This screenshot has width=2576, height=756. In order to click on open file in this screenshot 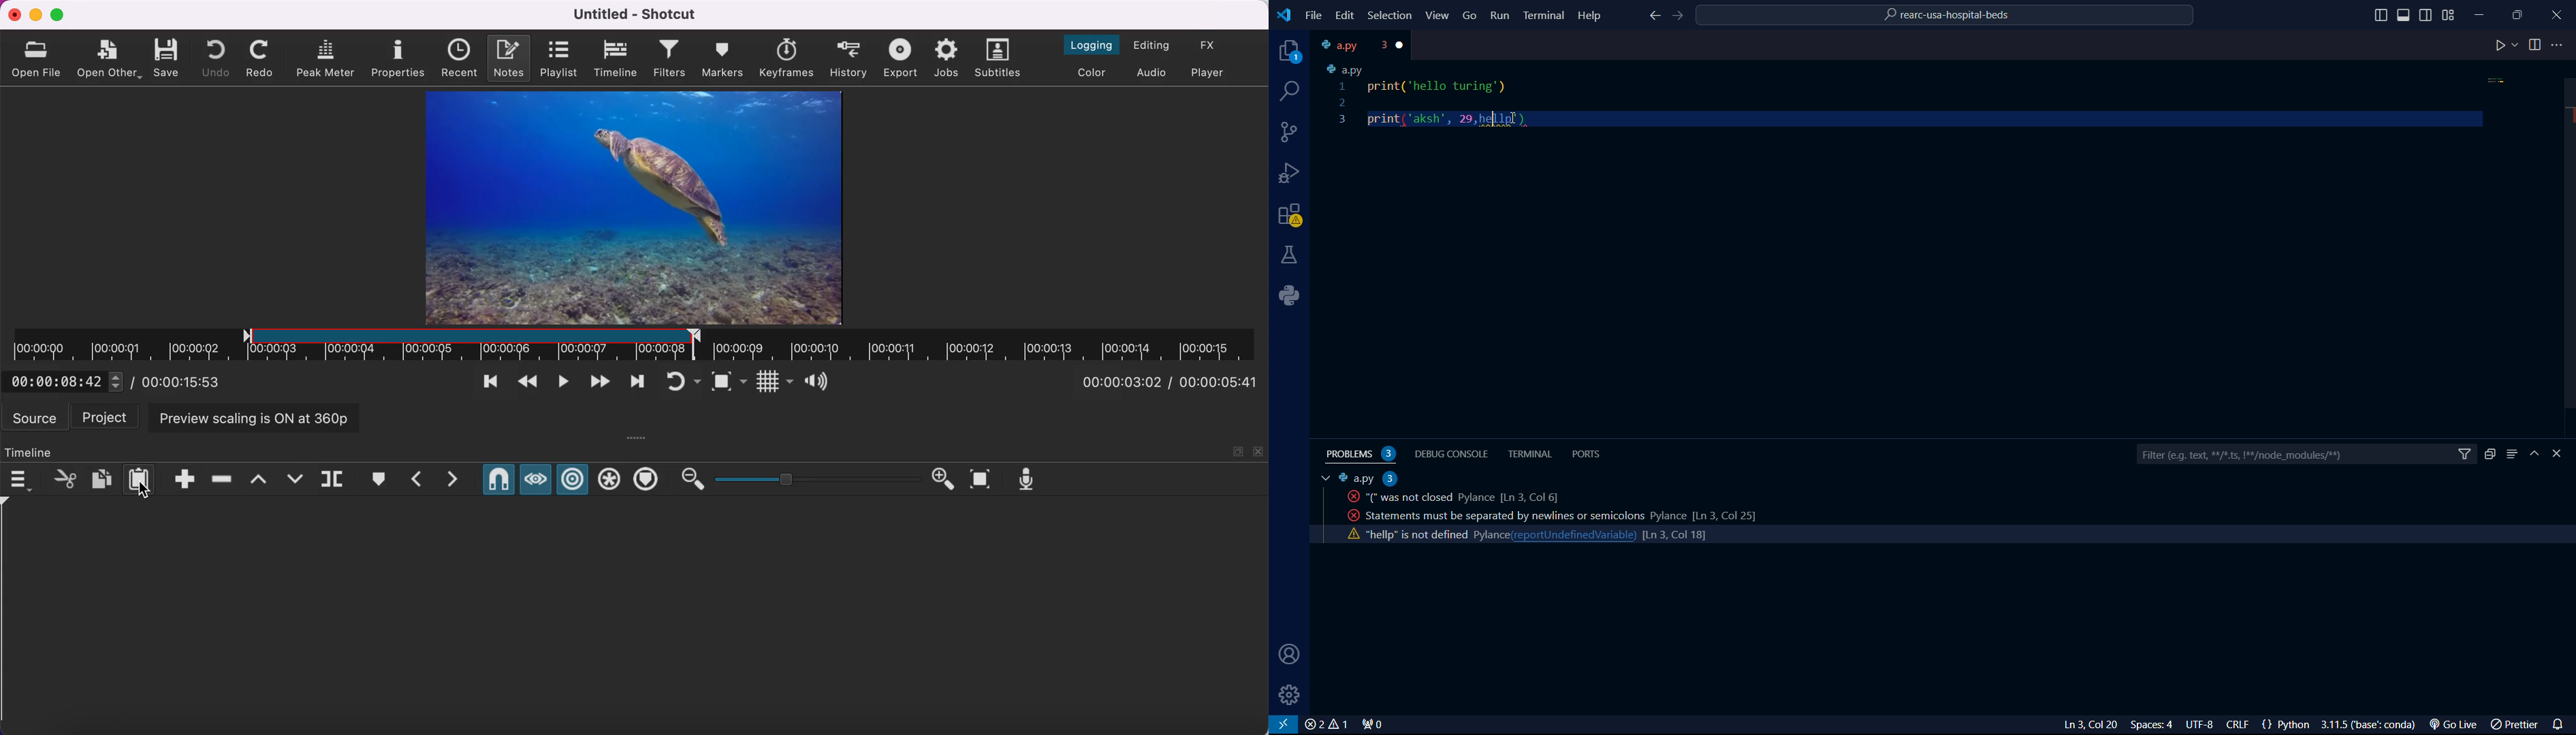, I will do `click(39, 56)`.